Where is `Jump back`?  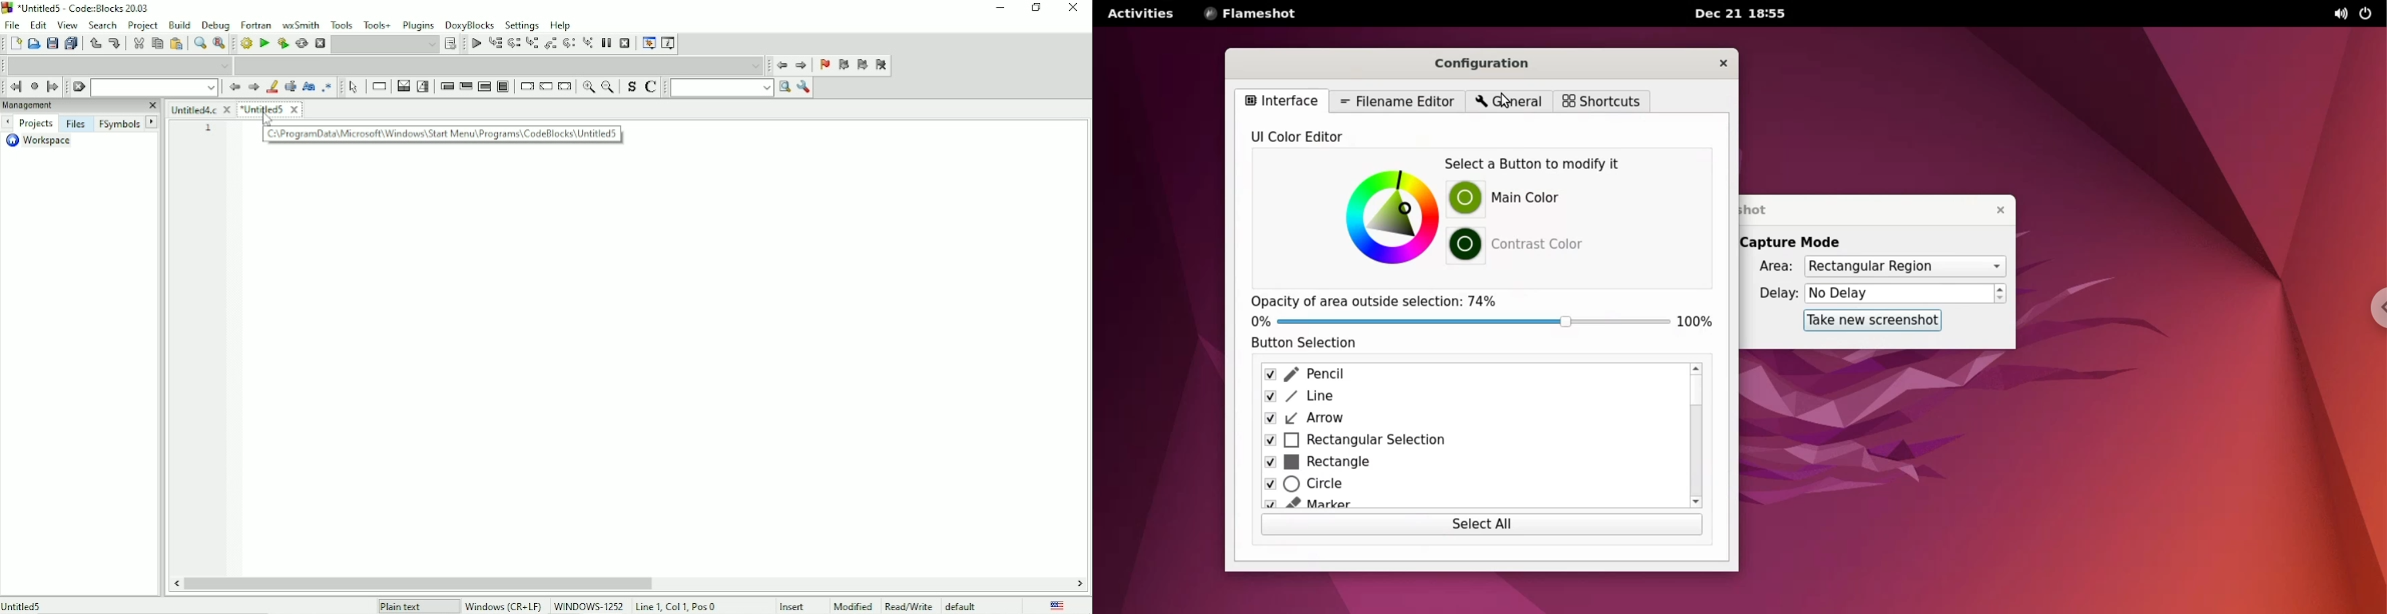 Jump back is located at coordinates (782, 67).